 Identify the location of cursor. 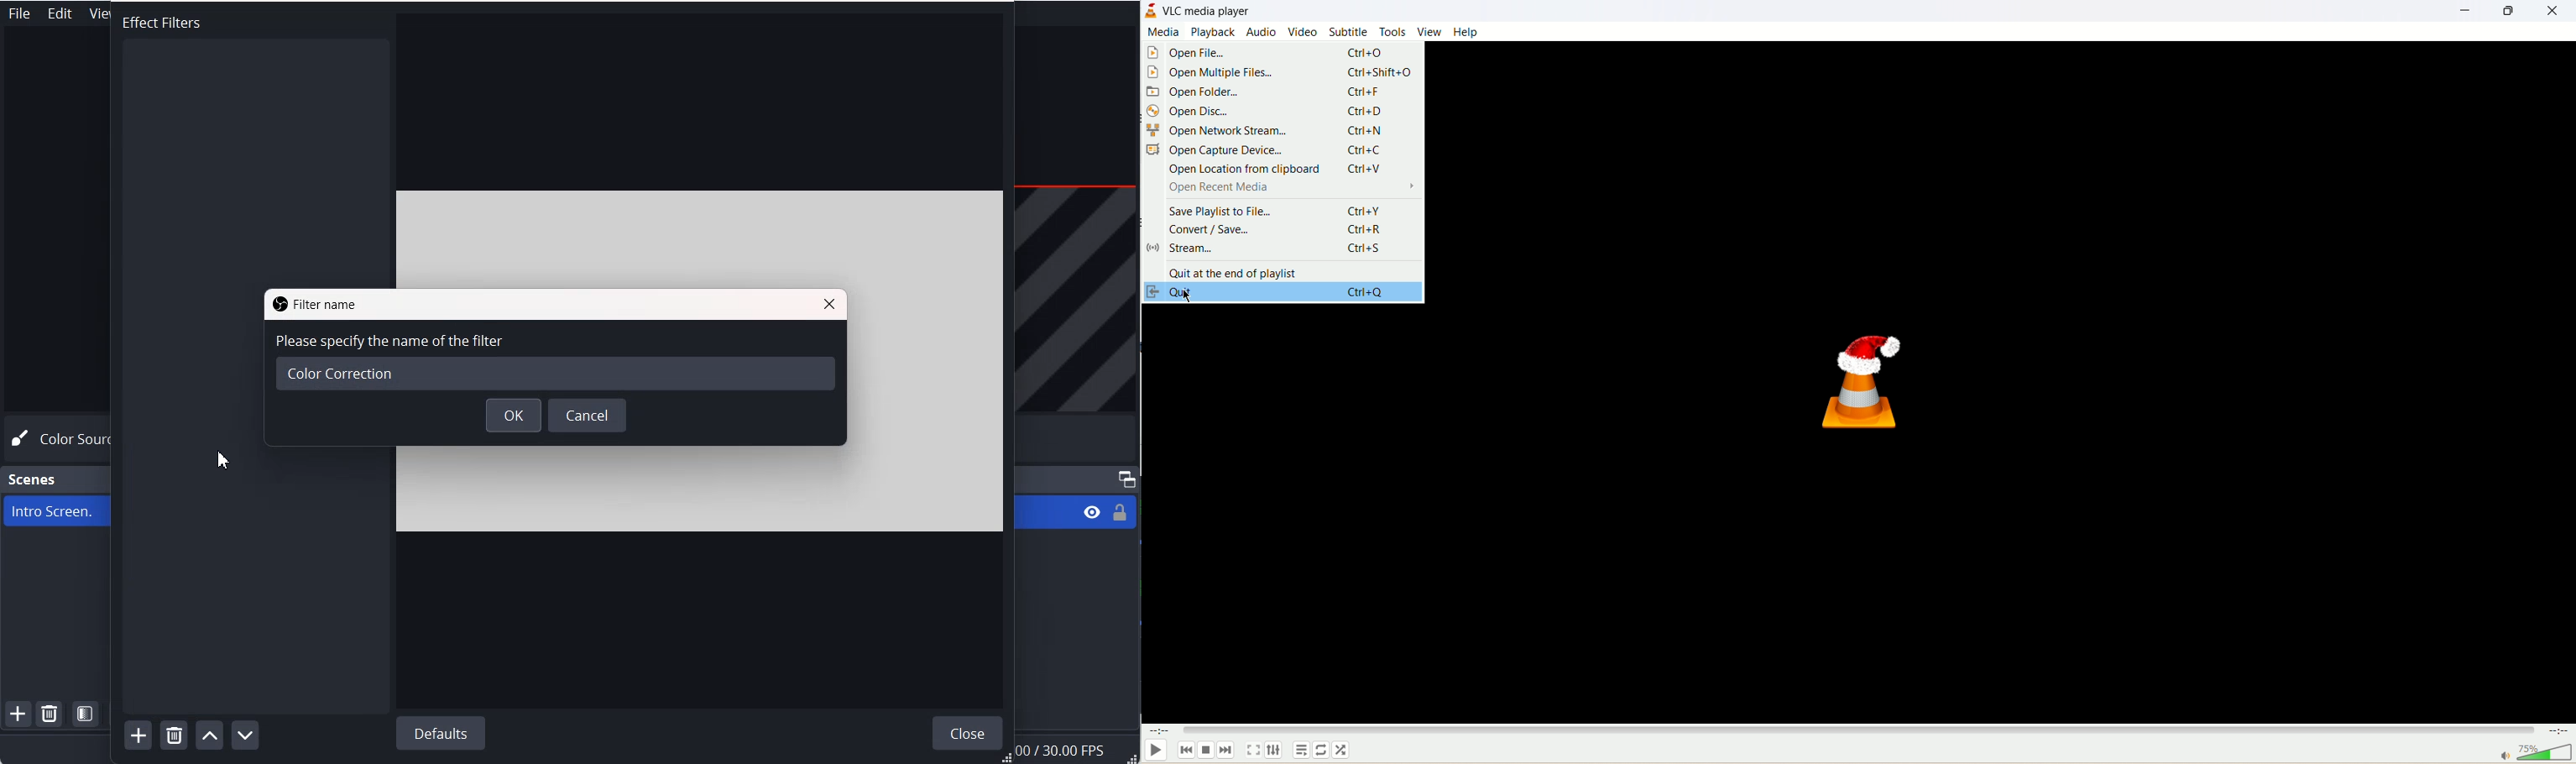
(1189, 296).